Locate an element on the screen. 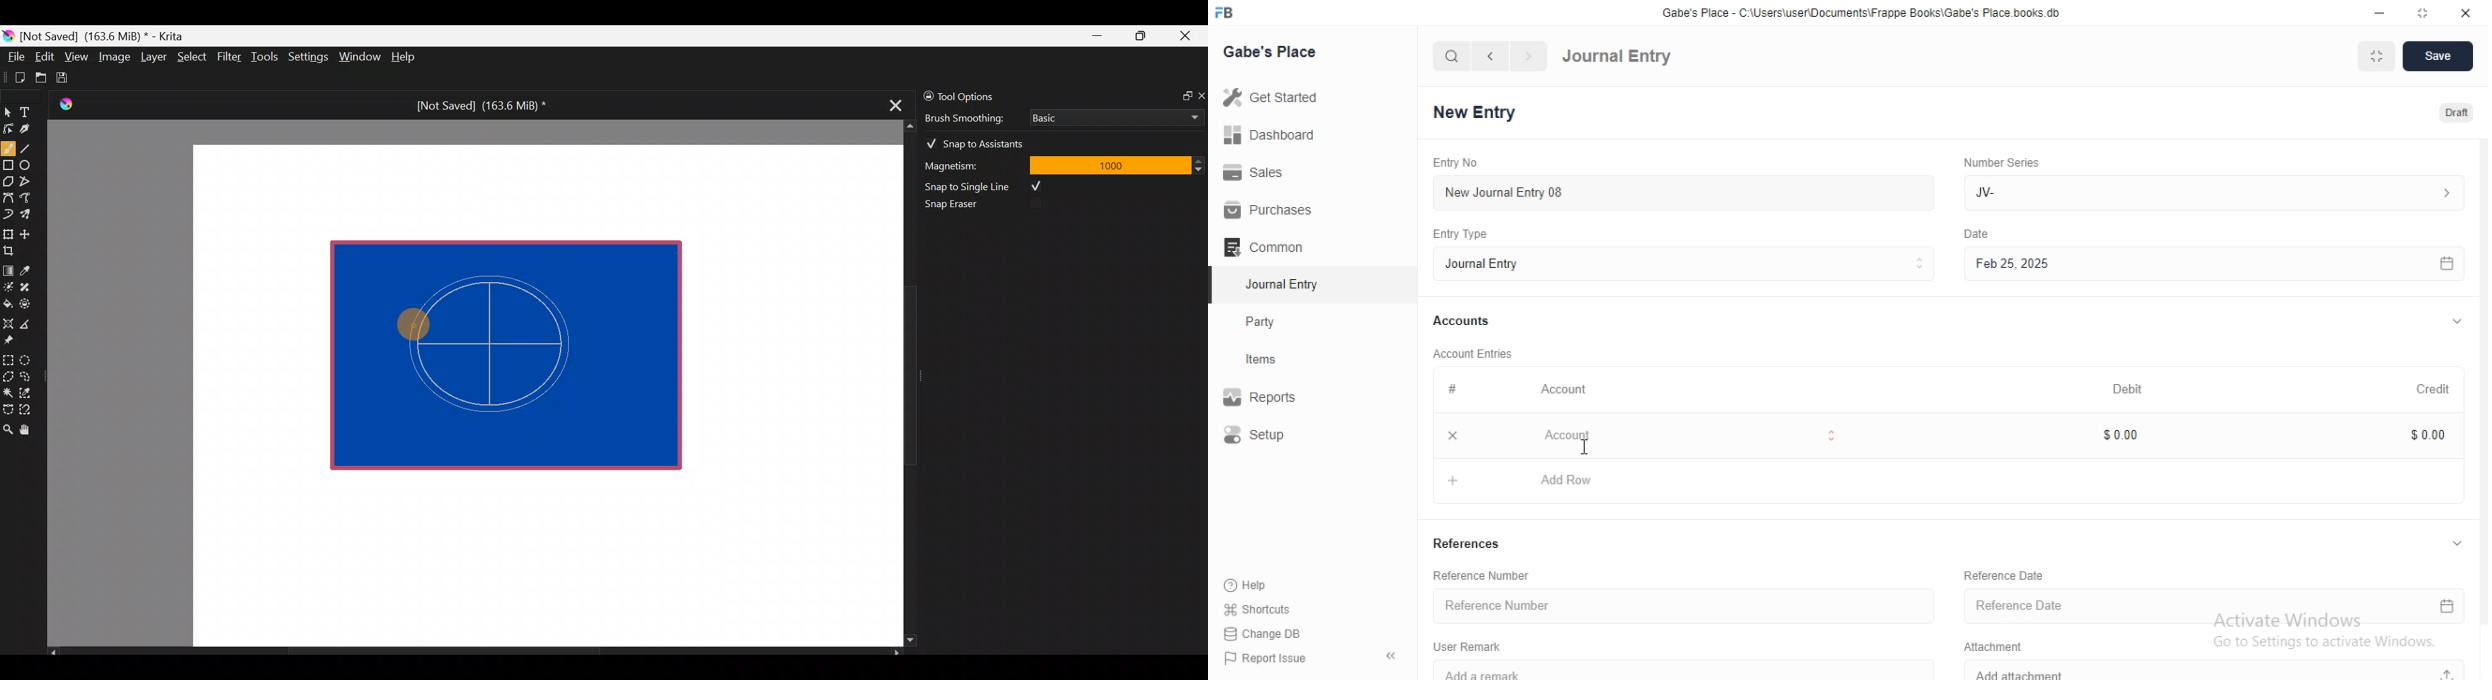 The width and height of the screenshot is (2492, 700). Setup is located at coordinates (1276, 436).